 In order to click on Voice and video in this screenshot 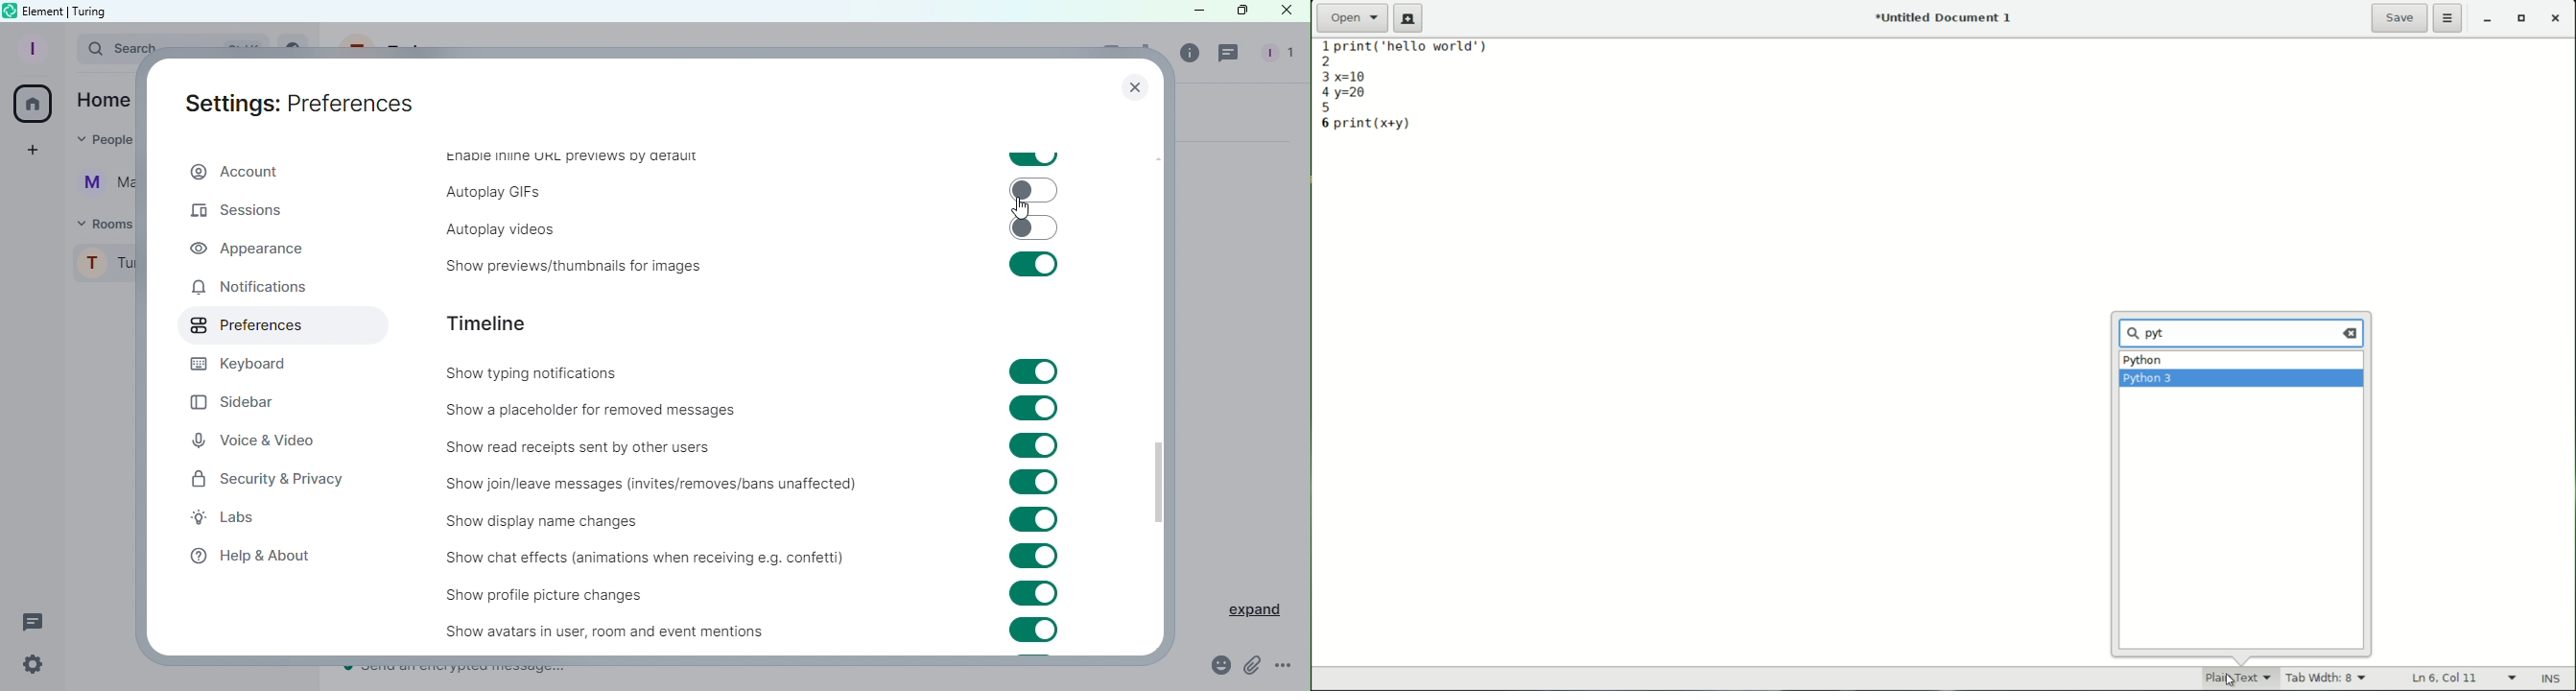, I will do `click(255, 440)`.